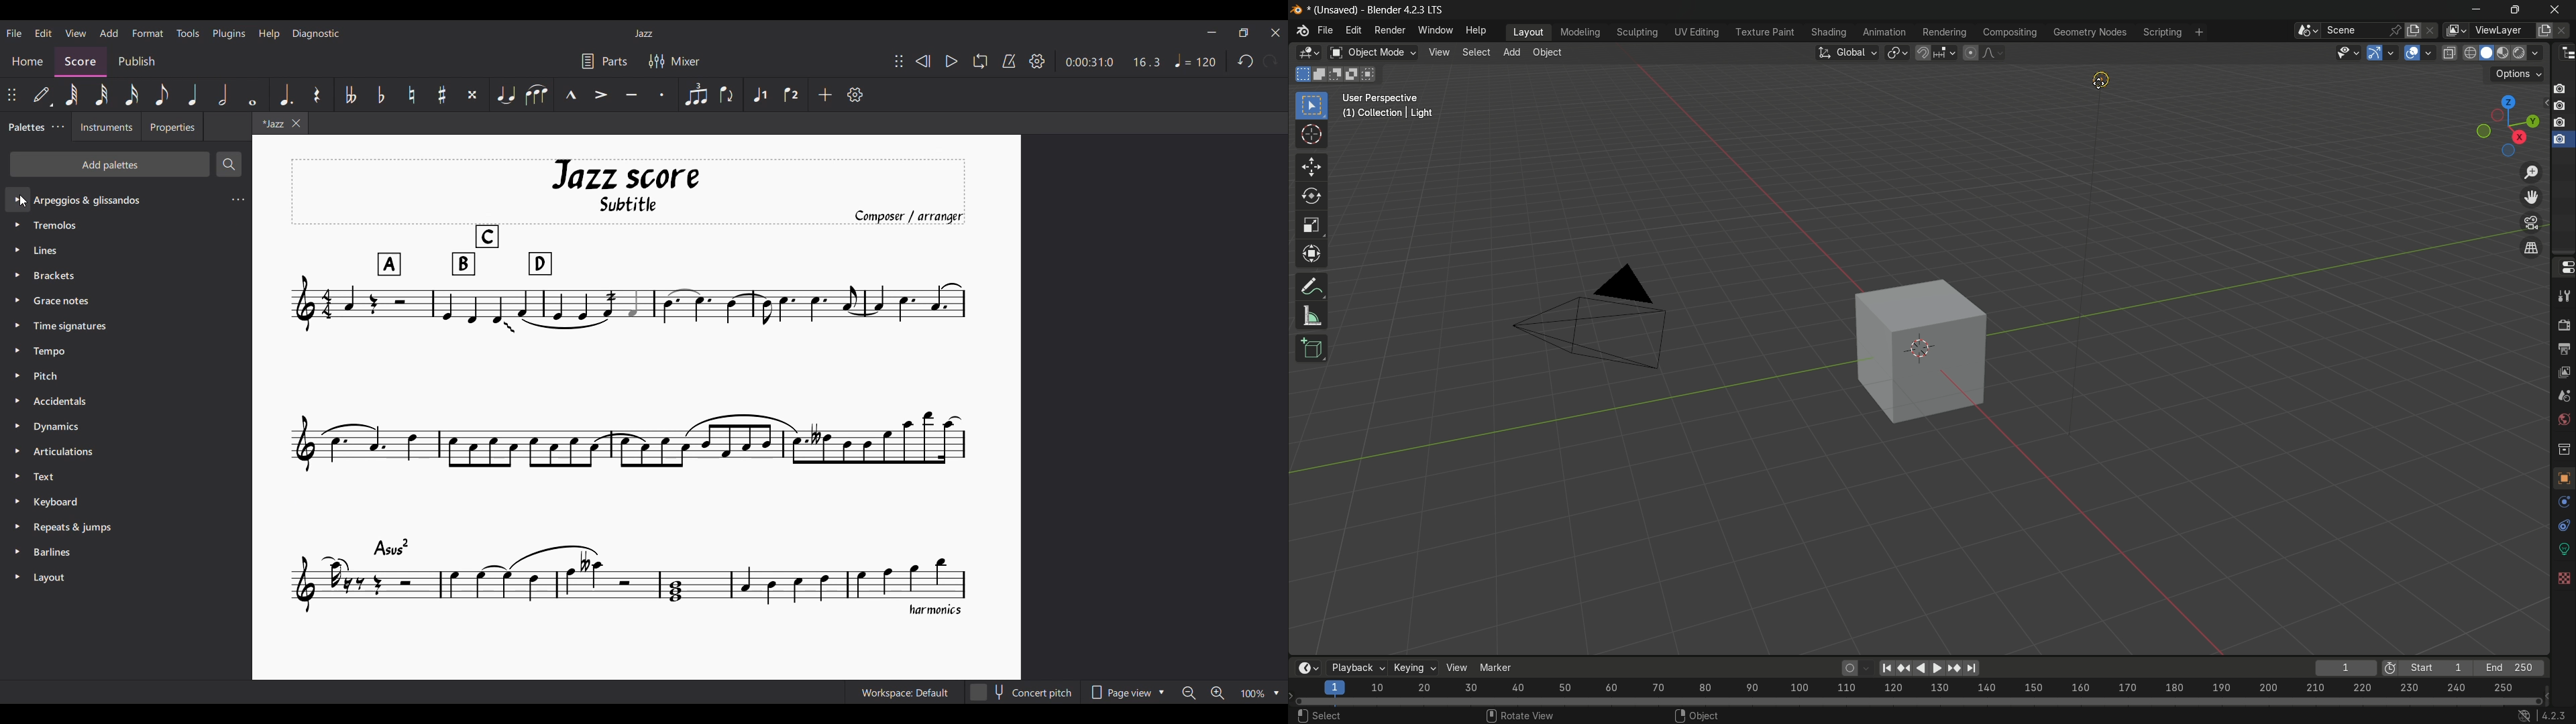 The image size is (2576, 728). Describe the element at coordinates (504, 95) in the screenshot. I see `Tie` at that location.